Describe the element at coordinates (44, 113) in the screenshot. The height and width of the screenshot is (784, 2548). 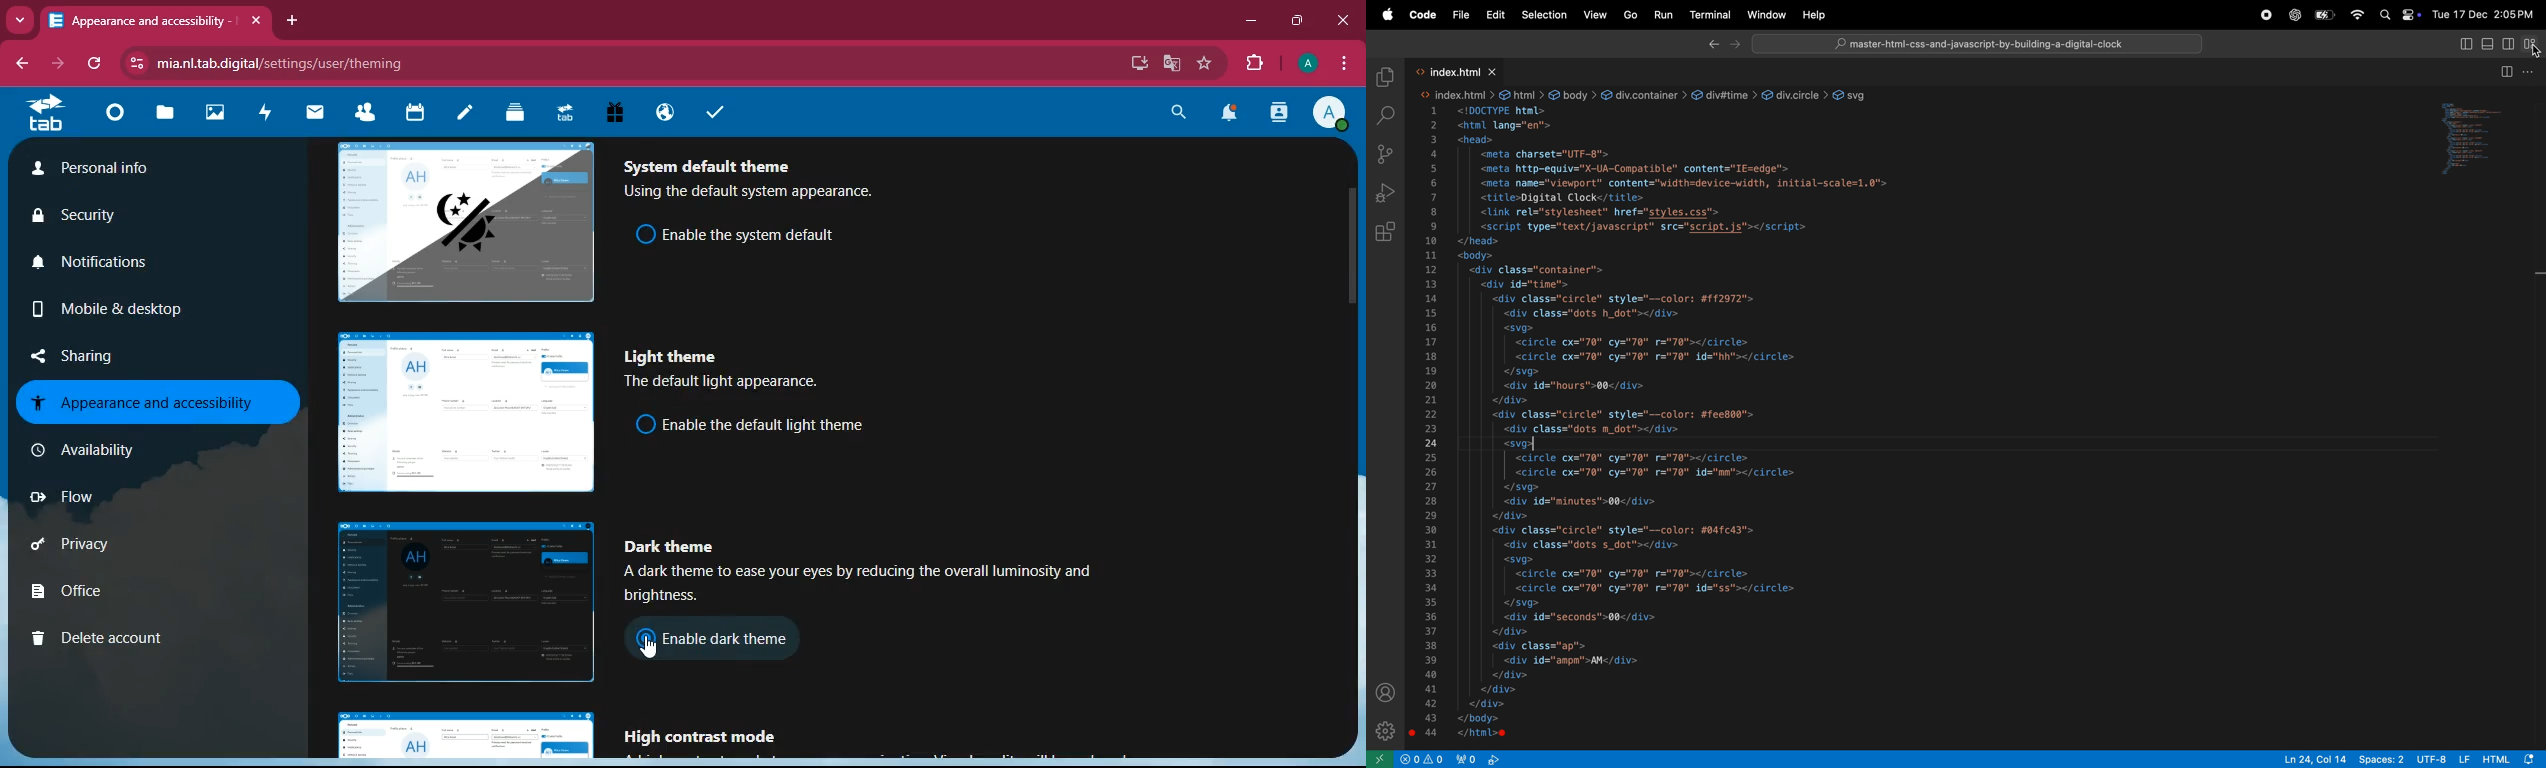
I see `tab` at that location.